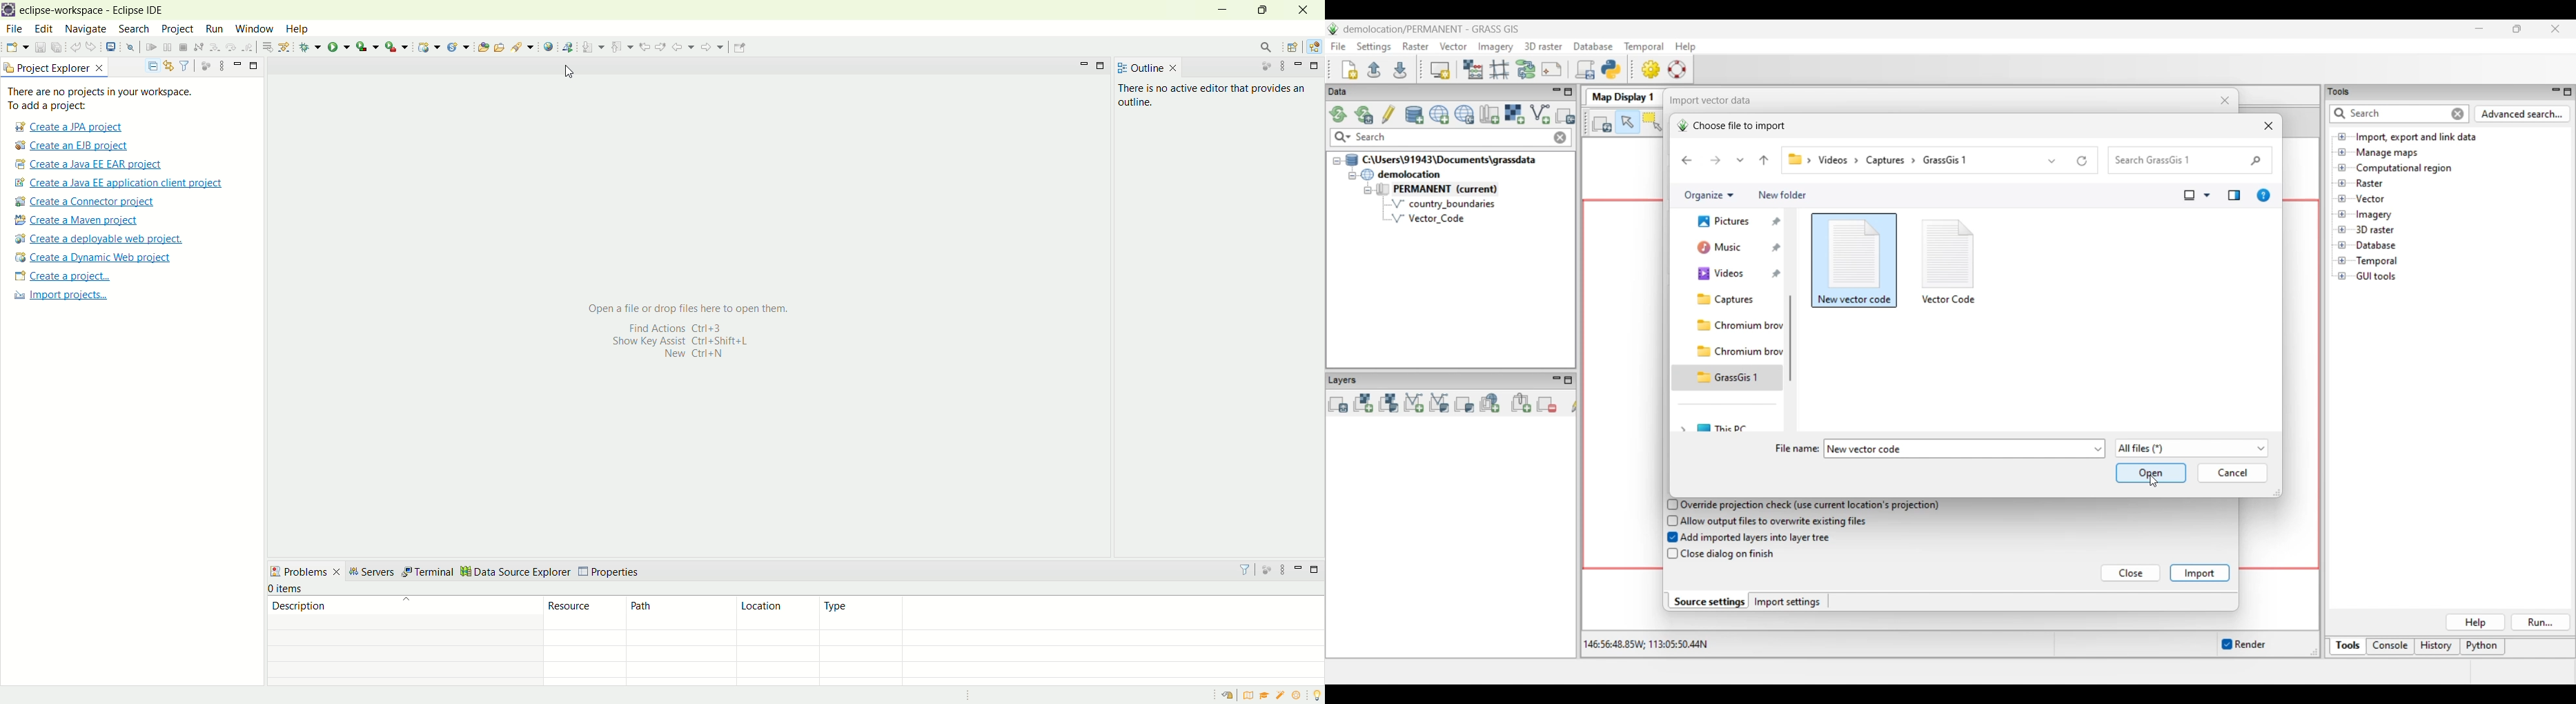 This screenshot has width=2576, height=728. What do you see at coordinates (90, 11) in the screenshot?
I see `eclipse-workspace-Eclipse IDE` at bounding box center [90, 11].